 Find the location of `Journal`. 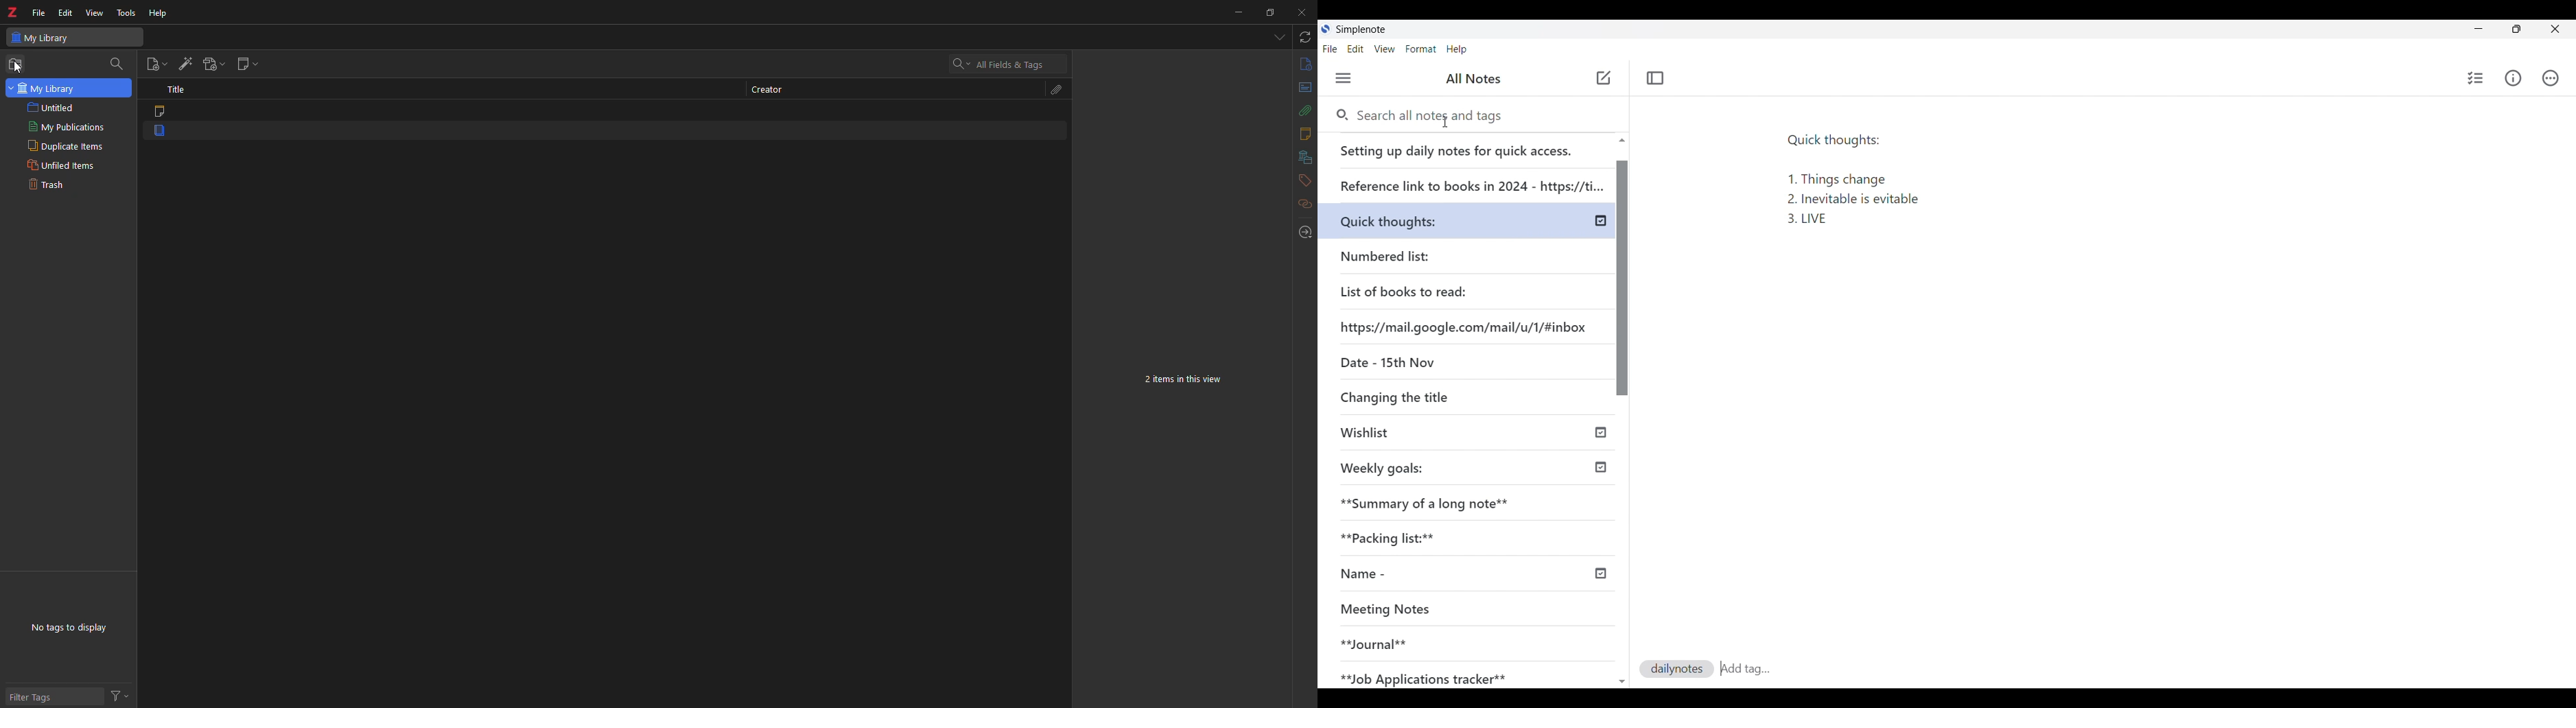

Journal is located at coordinates (1448, 639).